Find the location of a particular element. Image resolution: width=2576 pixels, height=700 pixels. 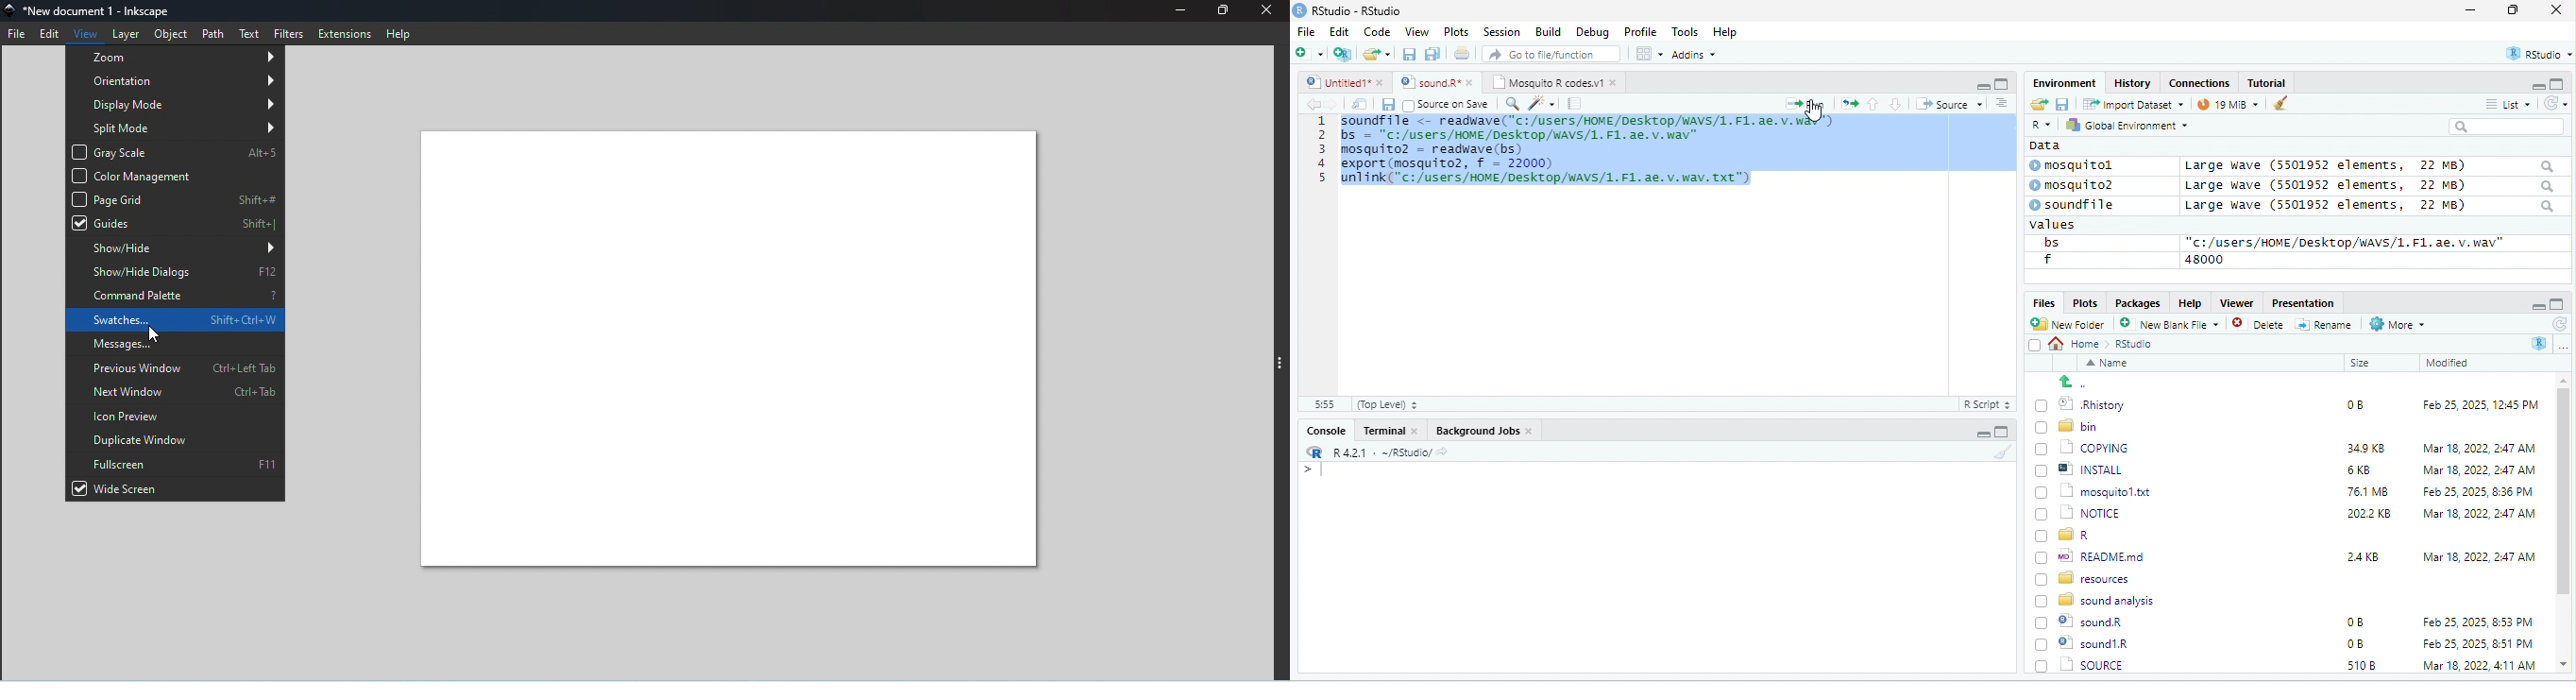

Packages is located at coordinates (2141, 302).